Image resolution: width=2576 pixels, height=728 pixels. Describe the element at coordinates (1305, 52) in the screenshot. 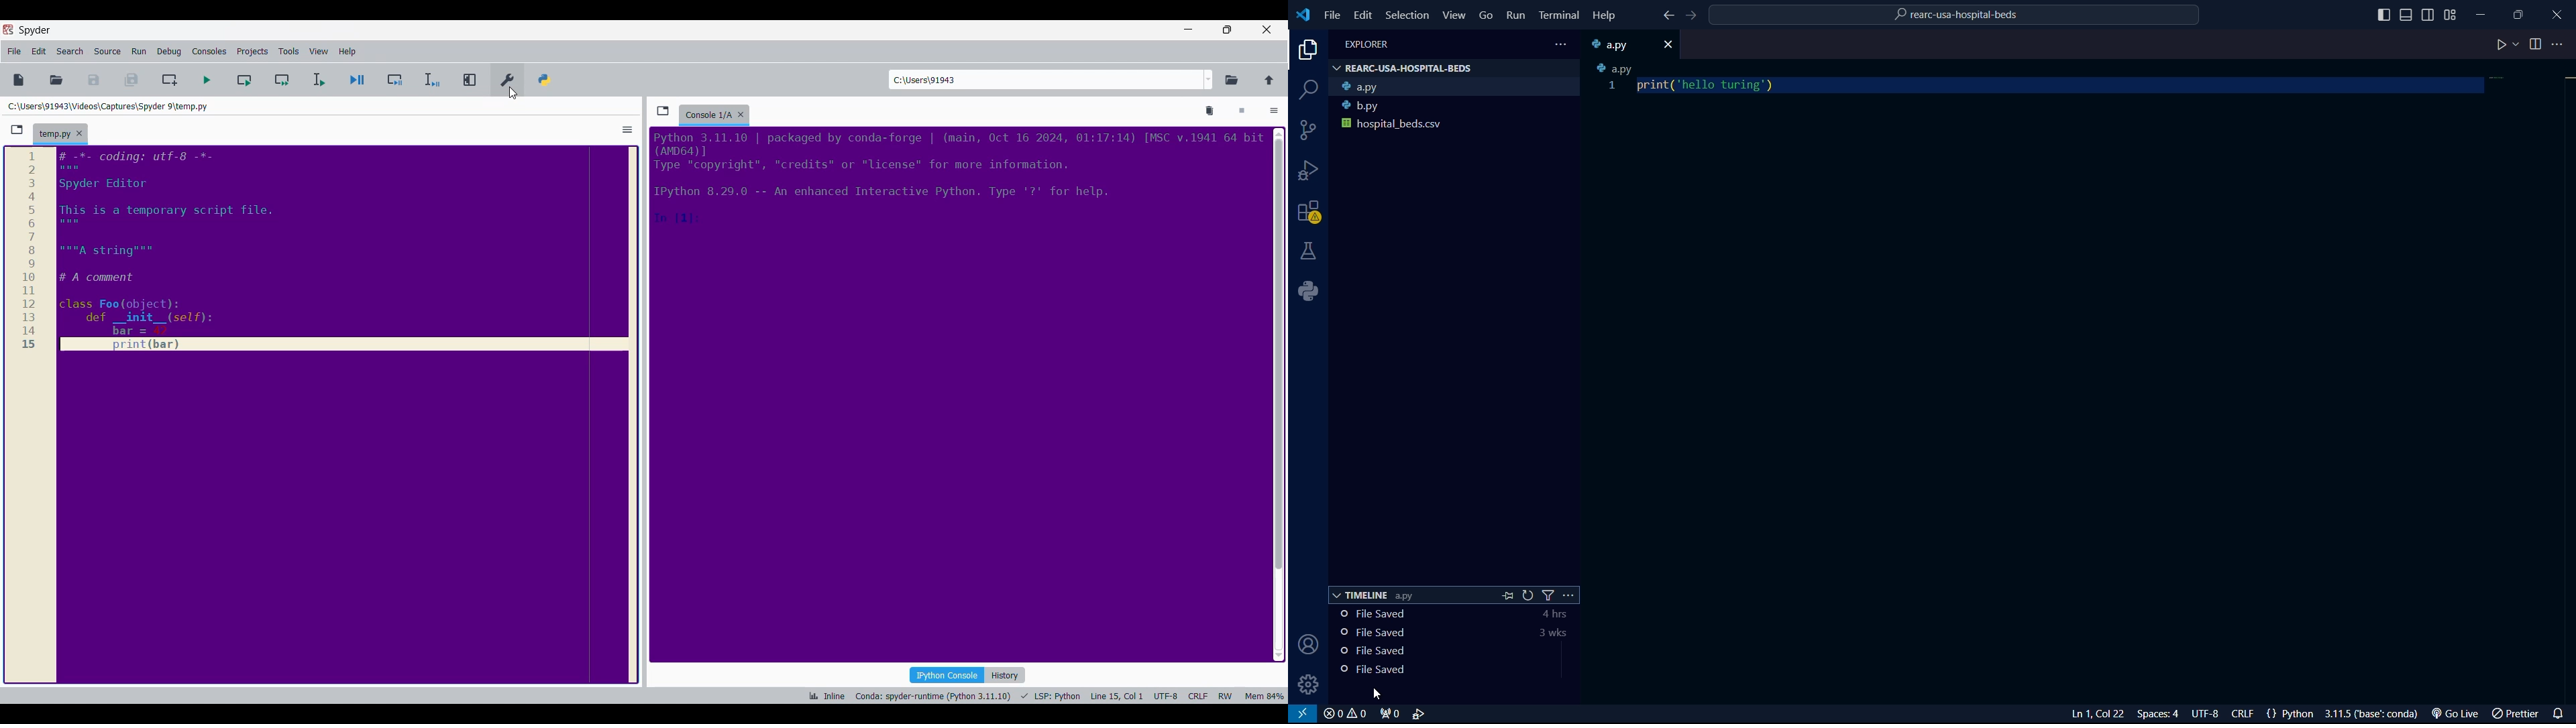

I see `explorer` at that location.